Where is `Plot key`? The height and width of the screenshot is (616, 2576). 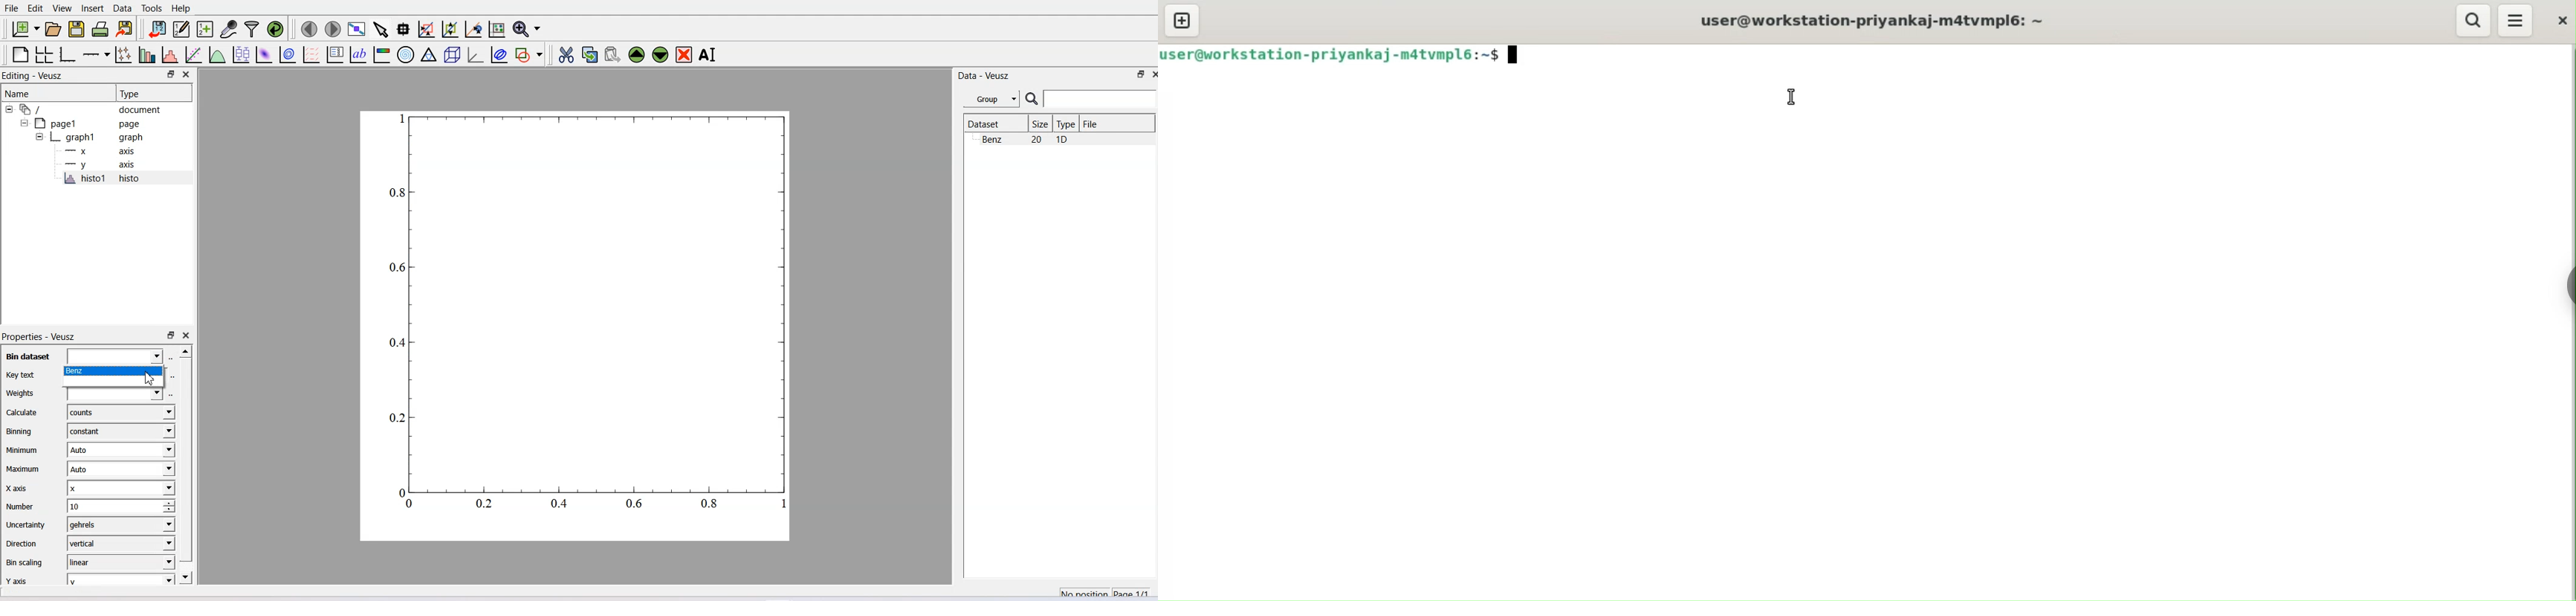 Plot key is located at coordinates (335, 55).